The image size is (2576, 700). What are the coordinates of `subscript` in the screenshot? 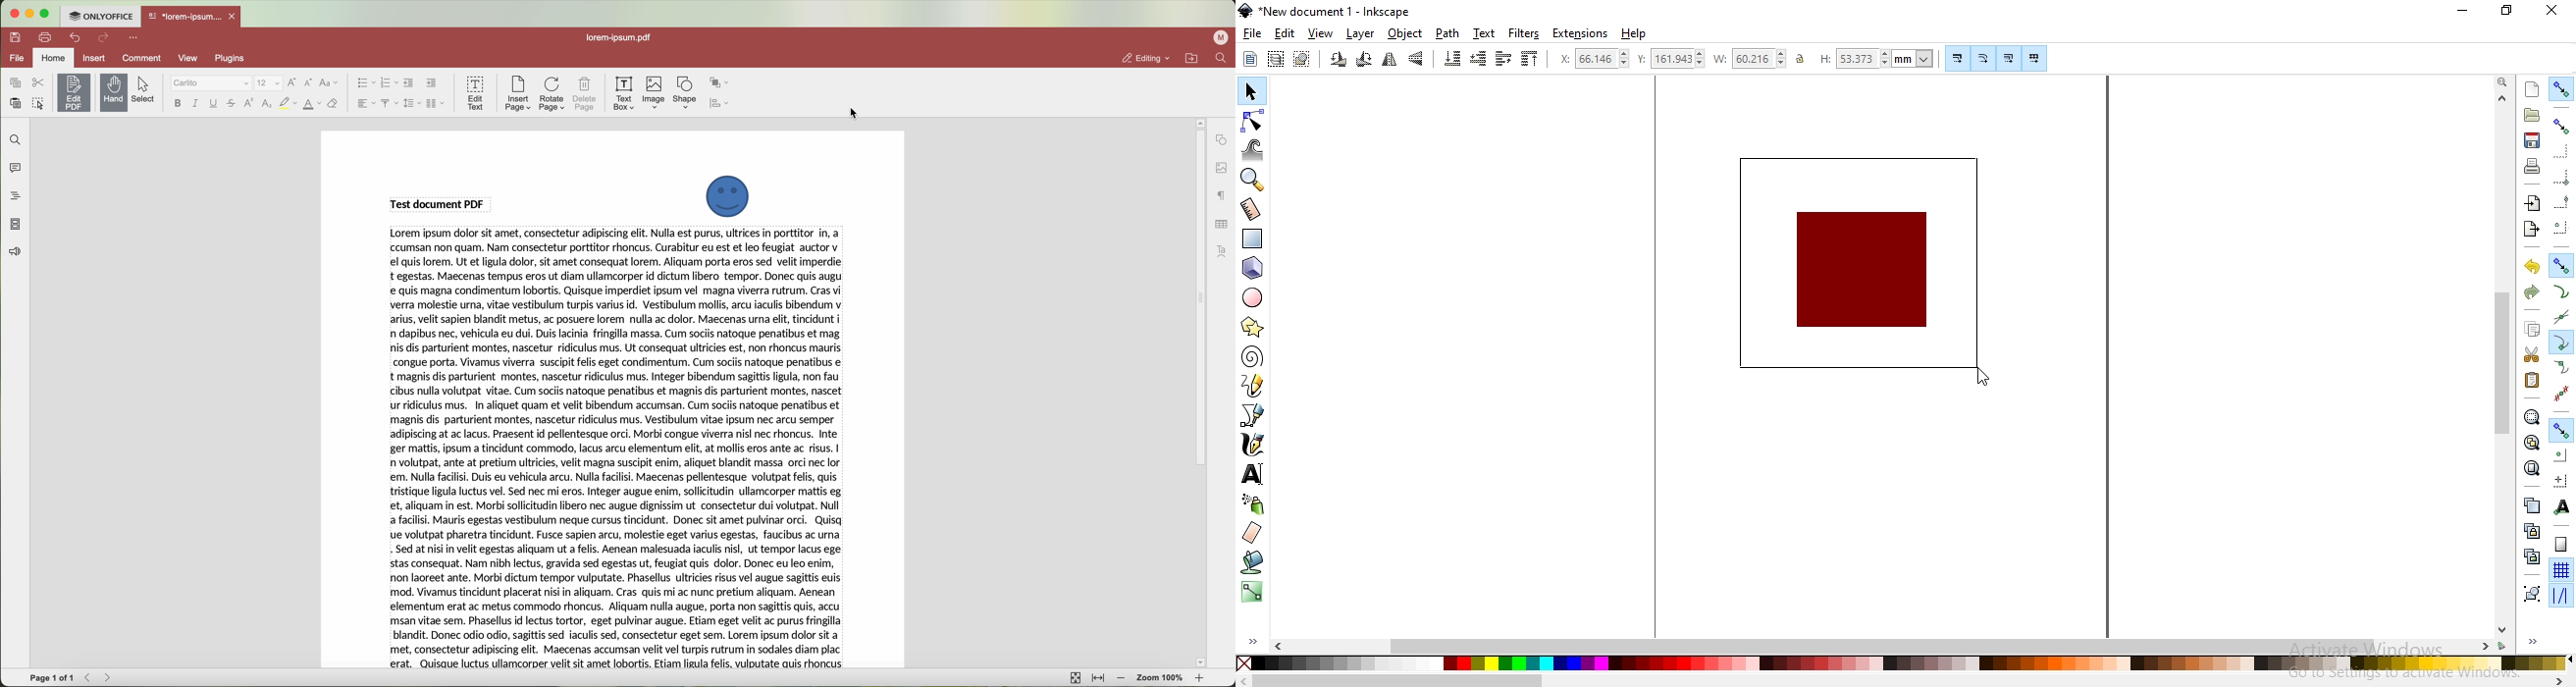 It's located at (267, 105).